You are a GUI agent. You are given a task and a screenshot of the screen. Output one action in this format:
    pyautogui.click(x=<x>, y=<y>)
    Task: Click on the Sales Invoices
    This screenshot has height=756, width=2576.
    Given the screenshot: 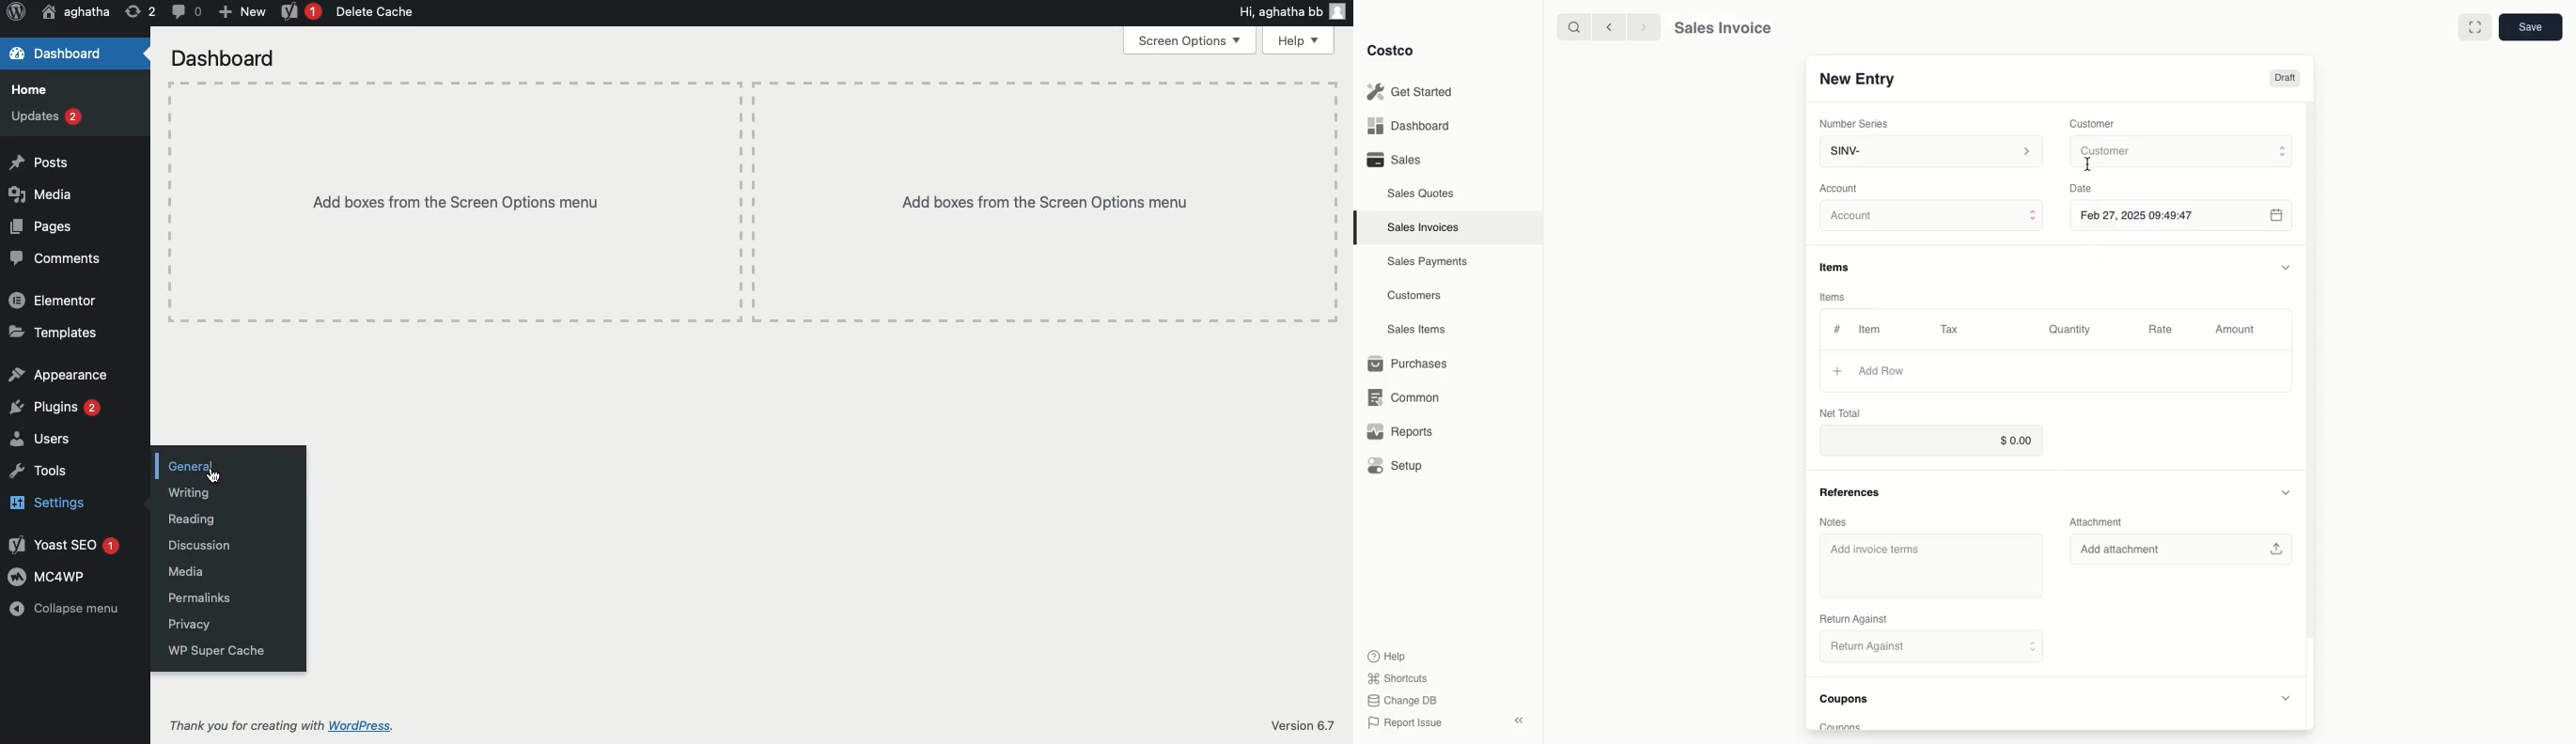 What is the action you would take?
    pyautogui.click(x=1426, y=227)
    